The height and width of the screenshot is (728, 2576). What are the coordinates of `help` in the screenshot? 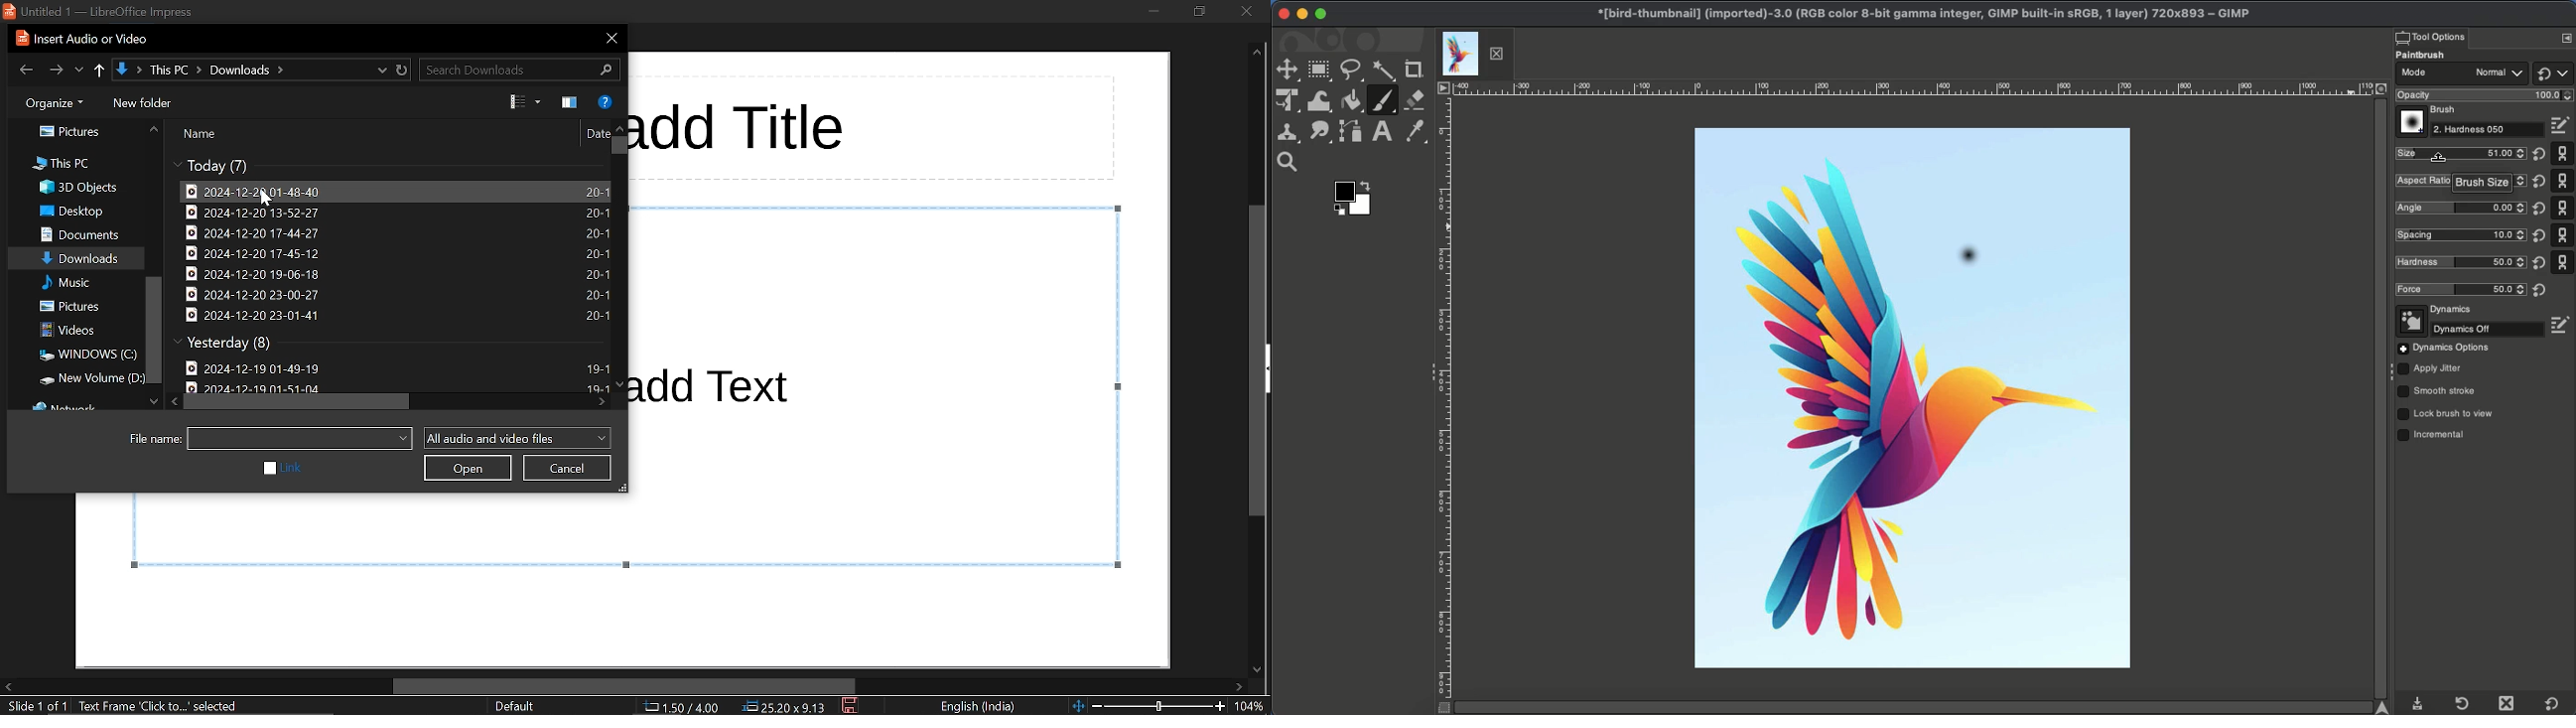 It's located at (607, 100).